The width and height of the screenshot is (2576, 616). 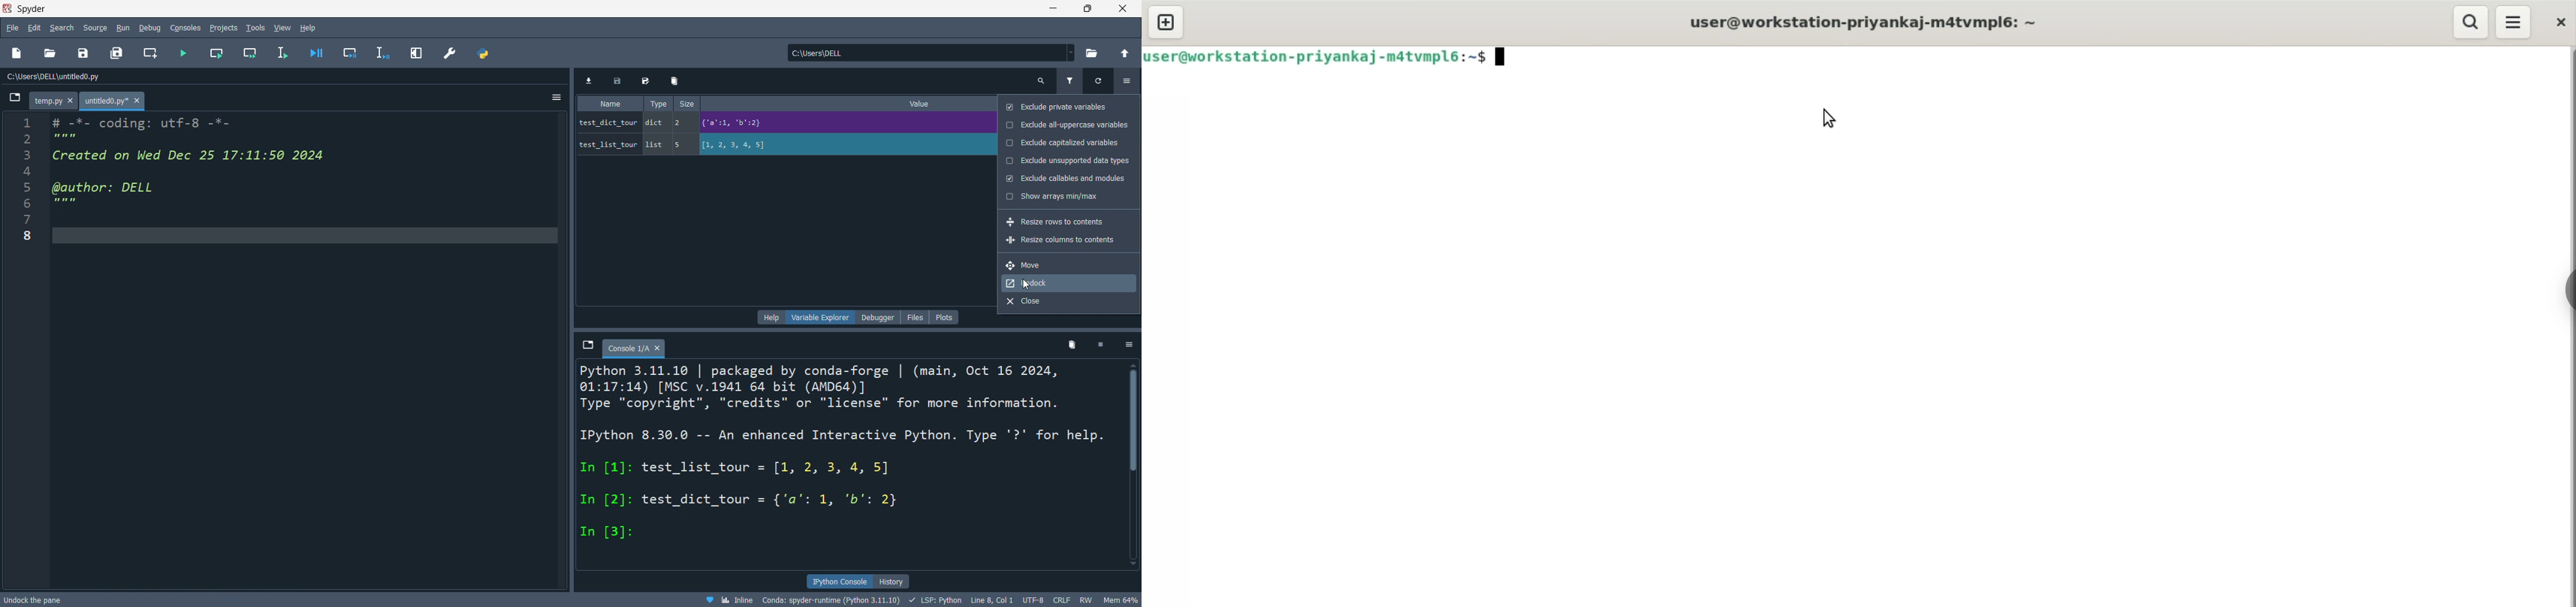 What do you see at coordinates (845, 103) in the screenshot?
I see `value` at bounding box center [845, 103].